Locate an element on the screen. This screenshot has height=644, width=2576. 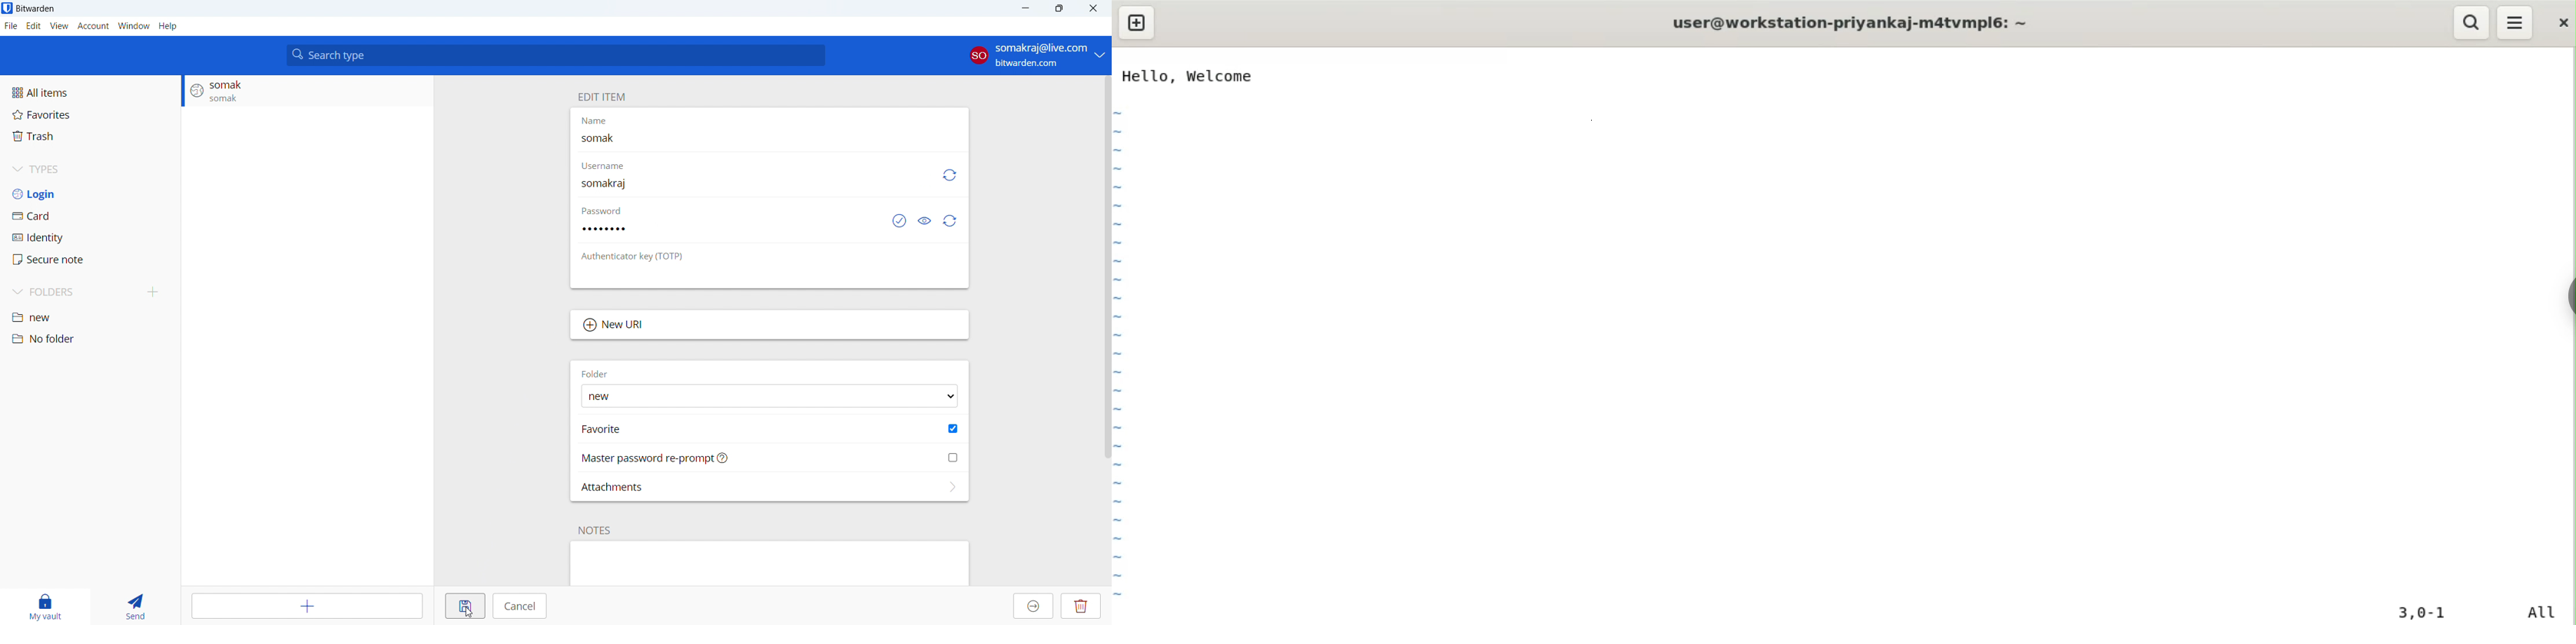
trash is located at coordinates (90, 136).